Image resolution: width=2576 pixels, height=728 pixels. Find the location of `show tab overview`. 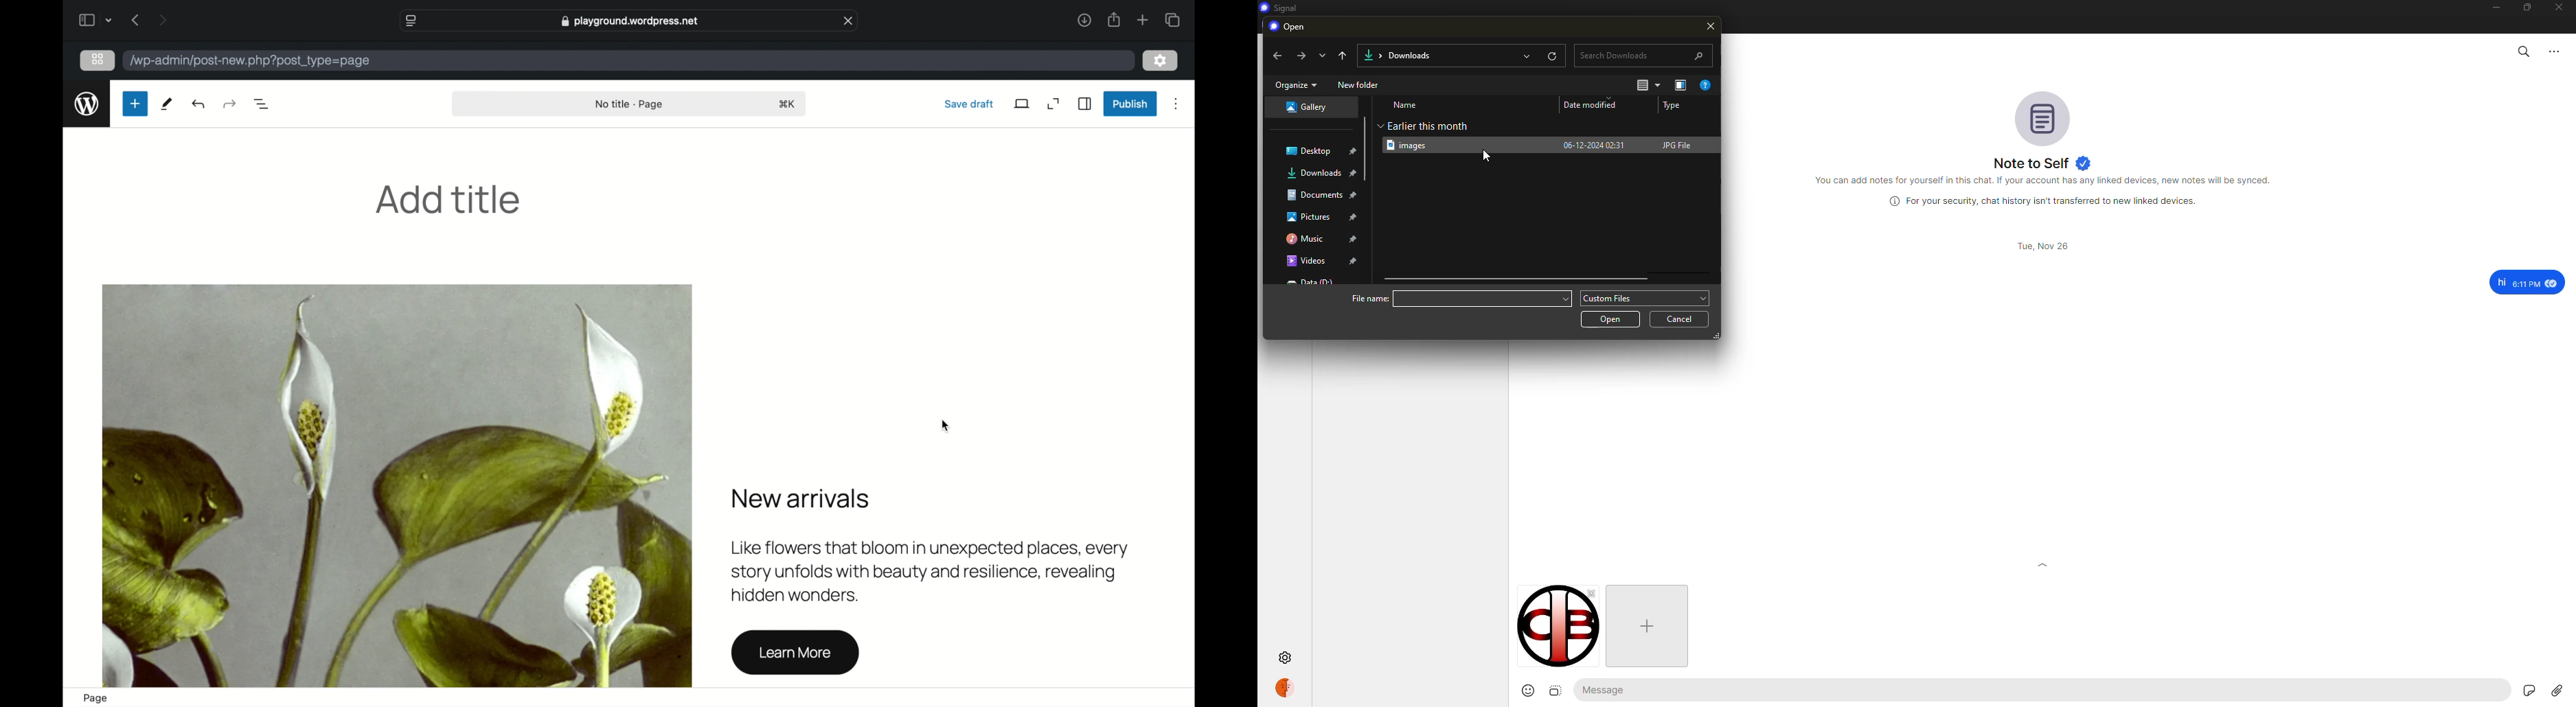

show tab overview is located at coordinates (1172, 20).